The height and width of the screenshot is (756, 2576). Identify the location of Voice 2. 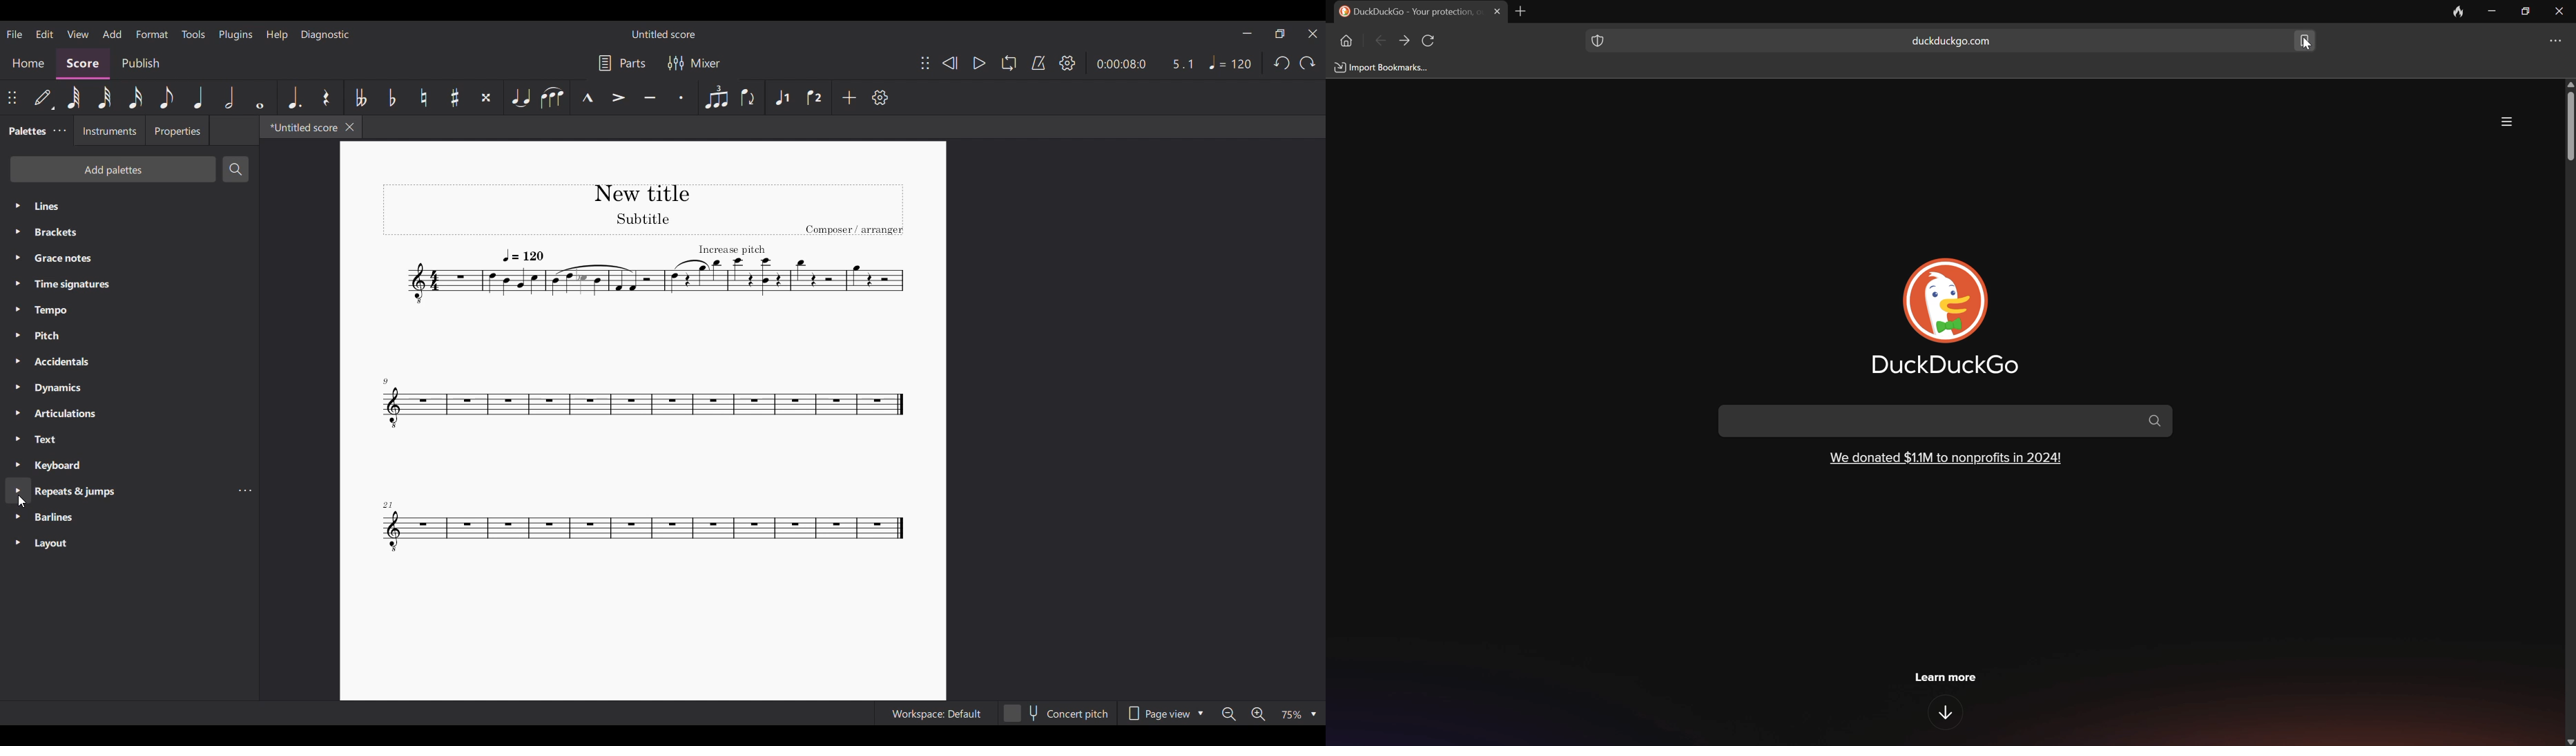
(815, 97).